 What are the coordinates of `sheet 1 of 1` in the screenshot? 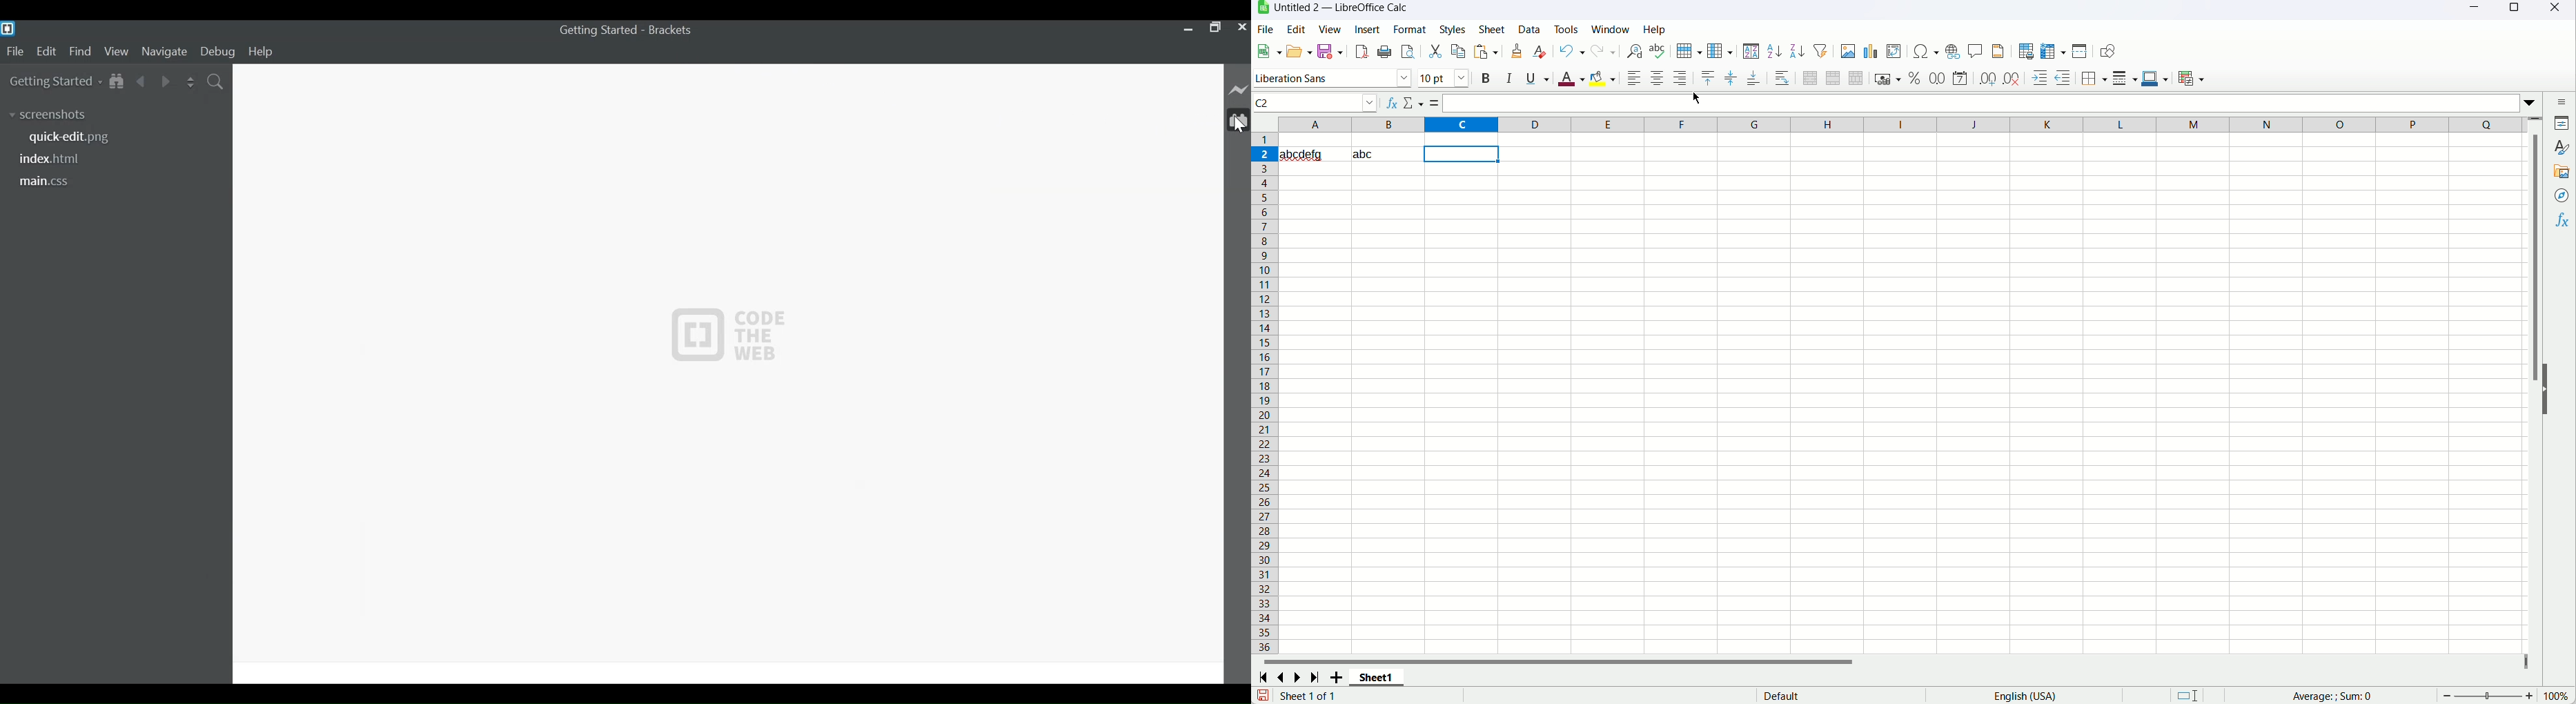 It's located at (1311, 696).